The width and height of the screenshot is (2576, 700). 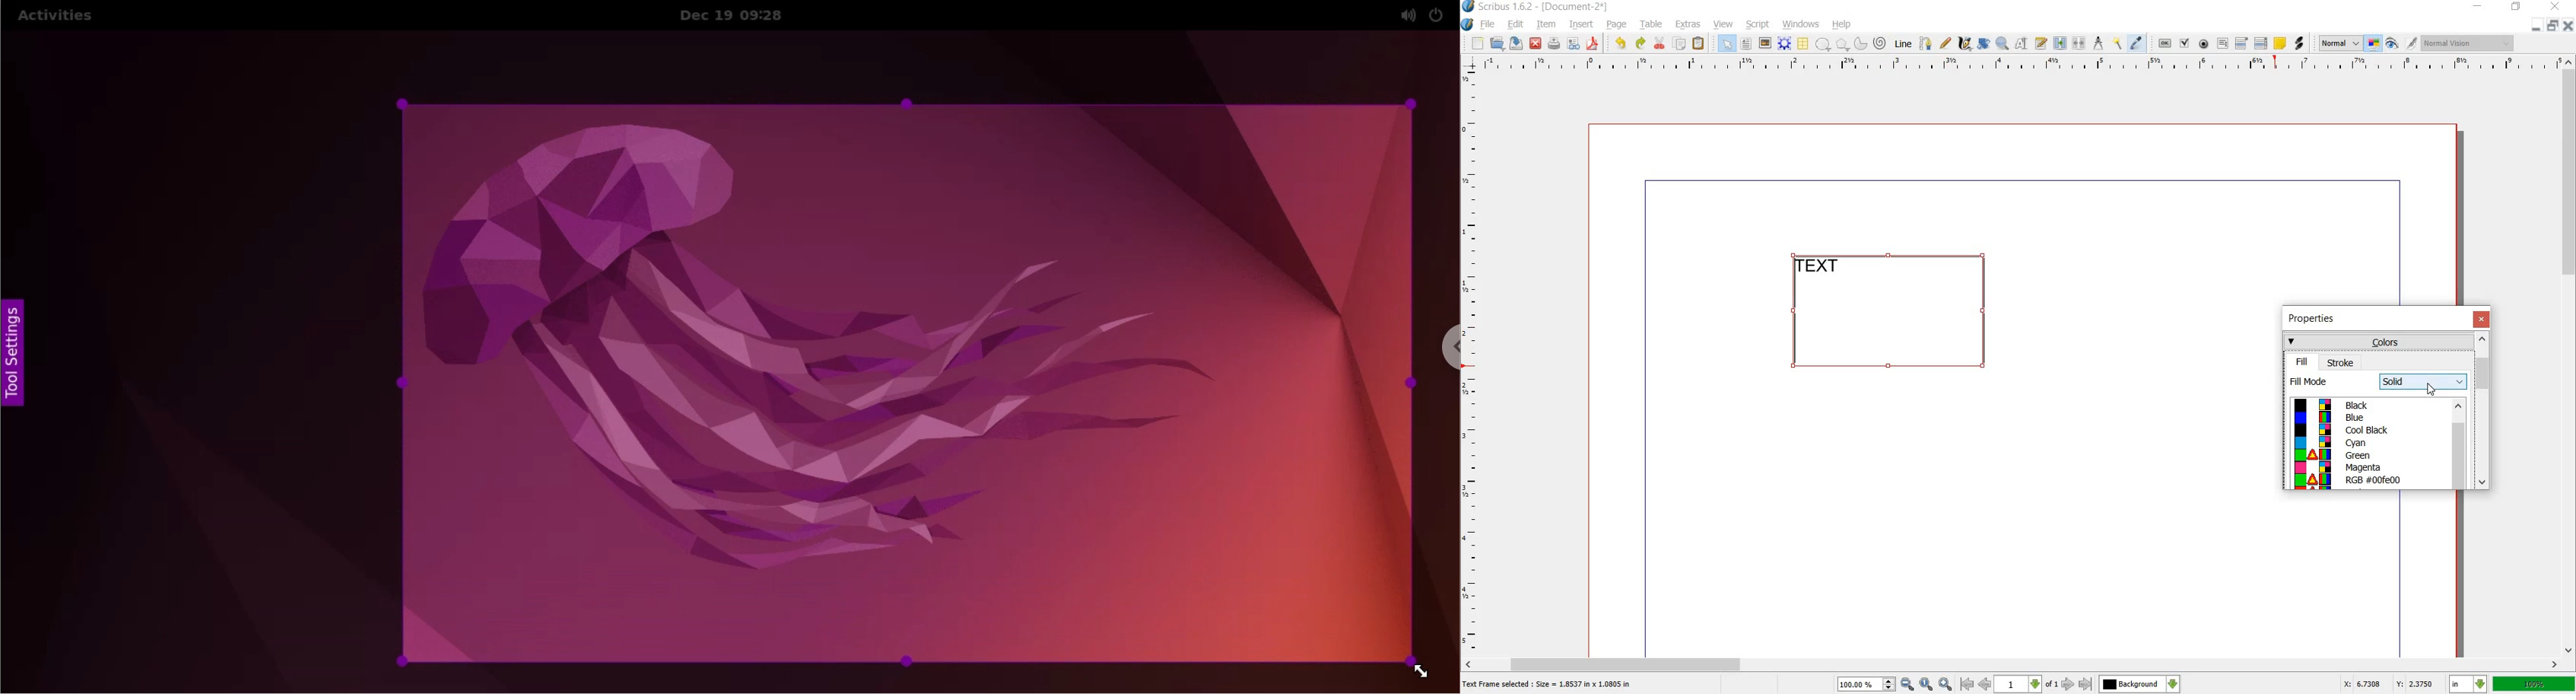 I want to click on Background, so click(x=2140, y=684).